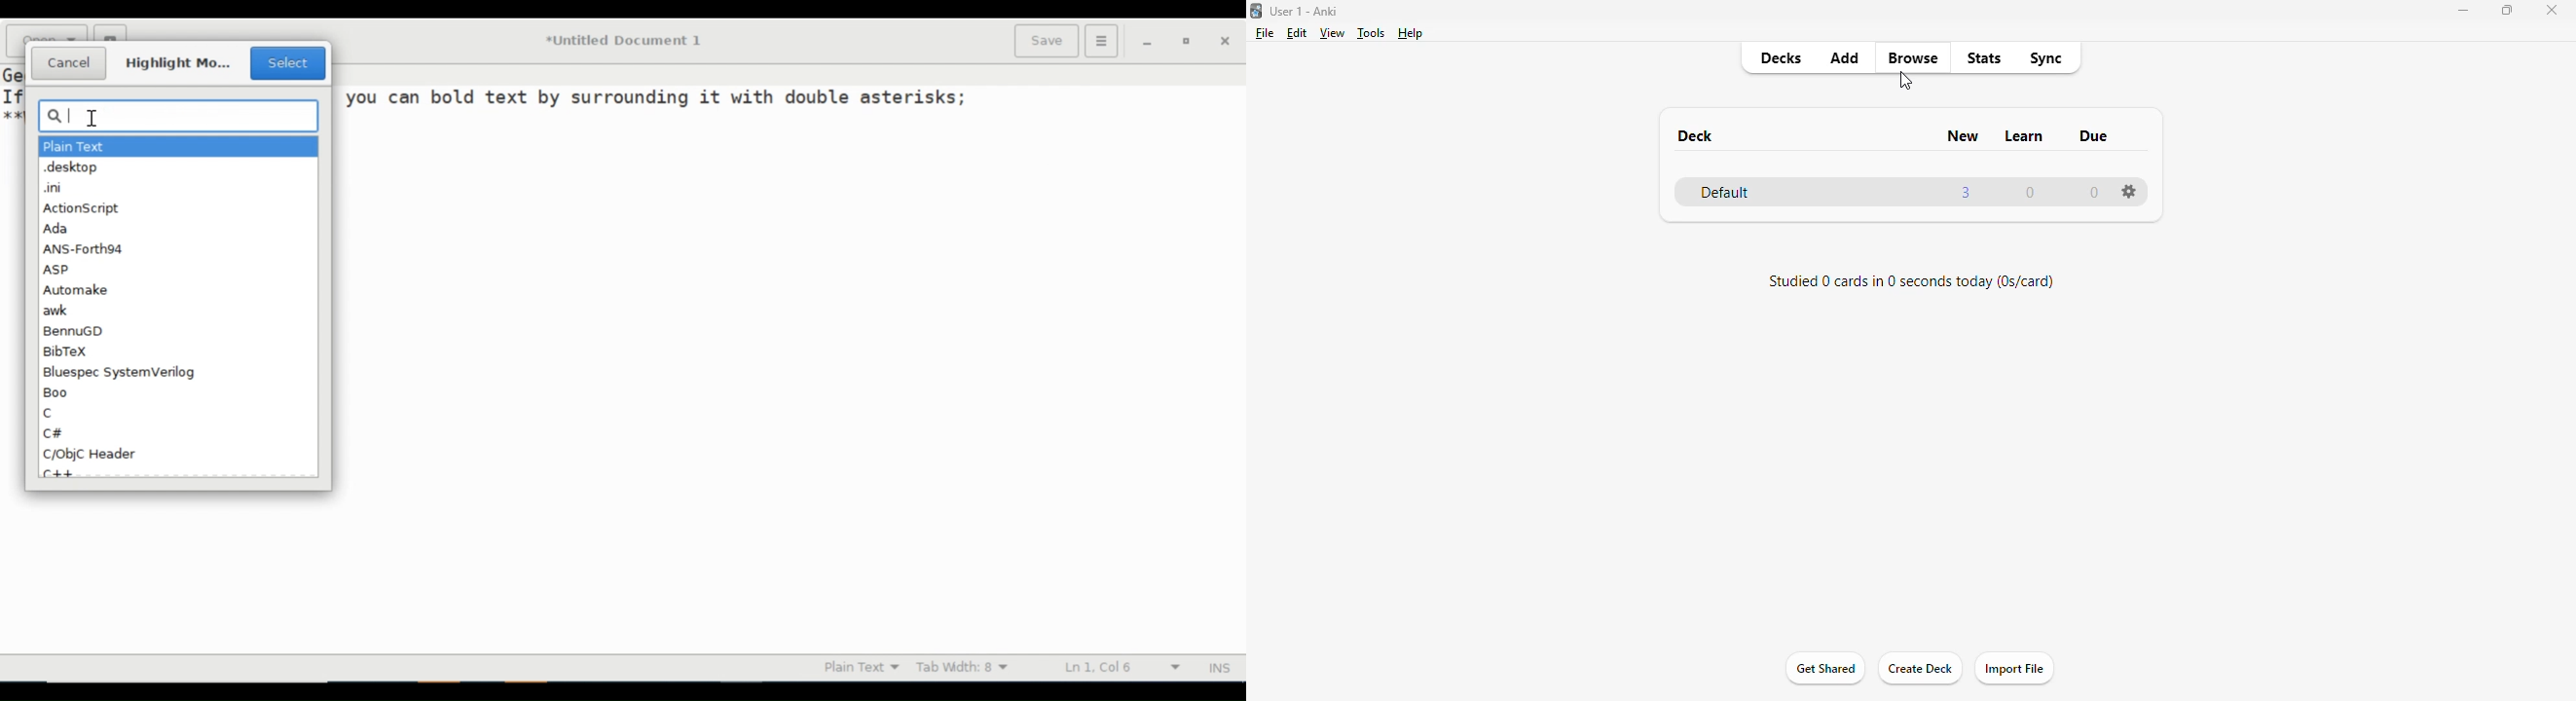 The image size is (2576, 728). I want to click on decks, so click(1782, 57).